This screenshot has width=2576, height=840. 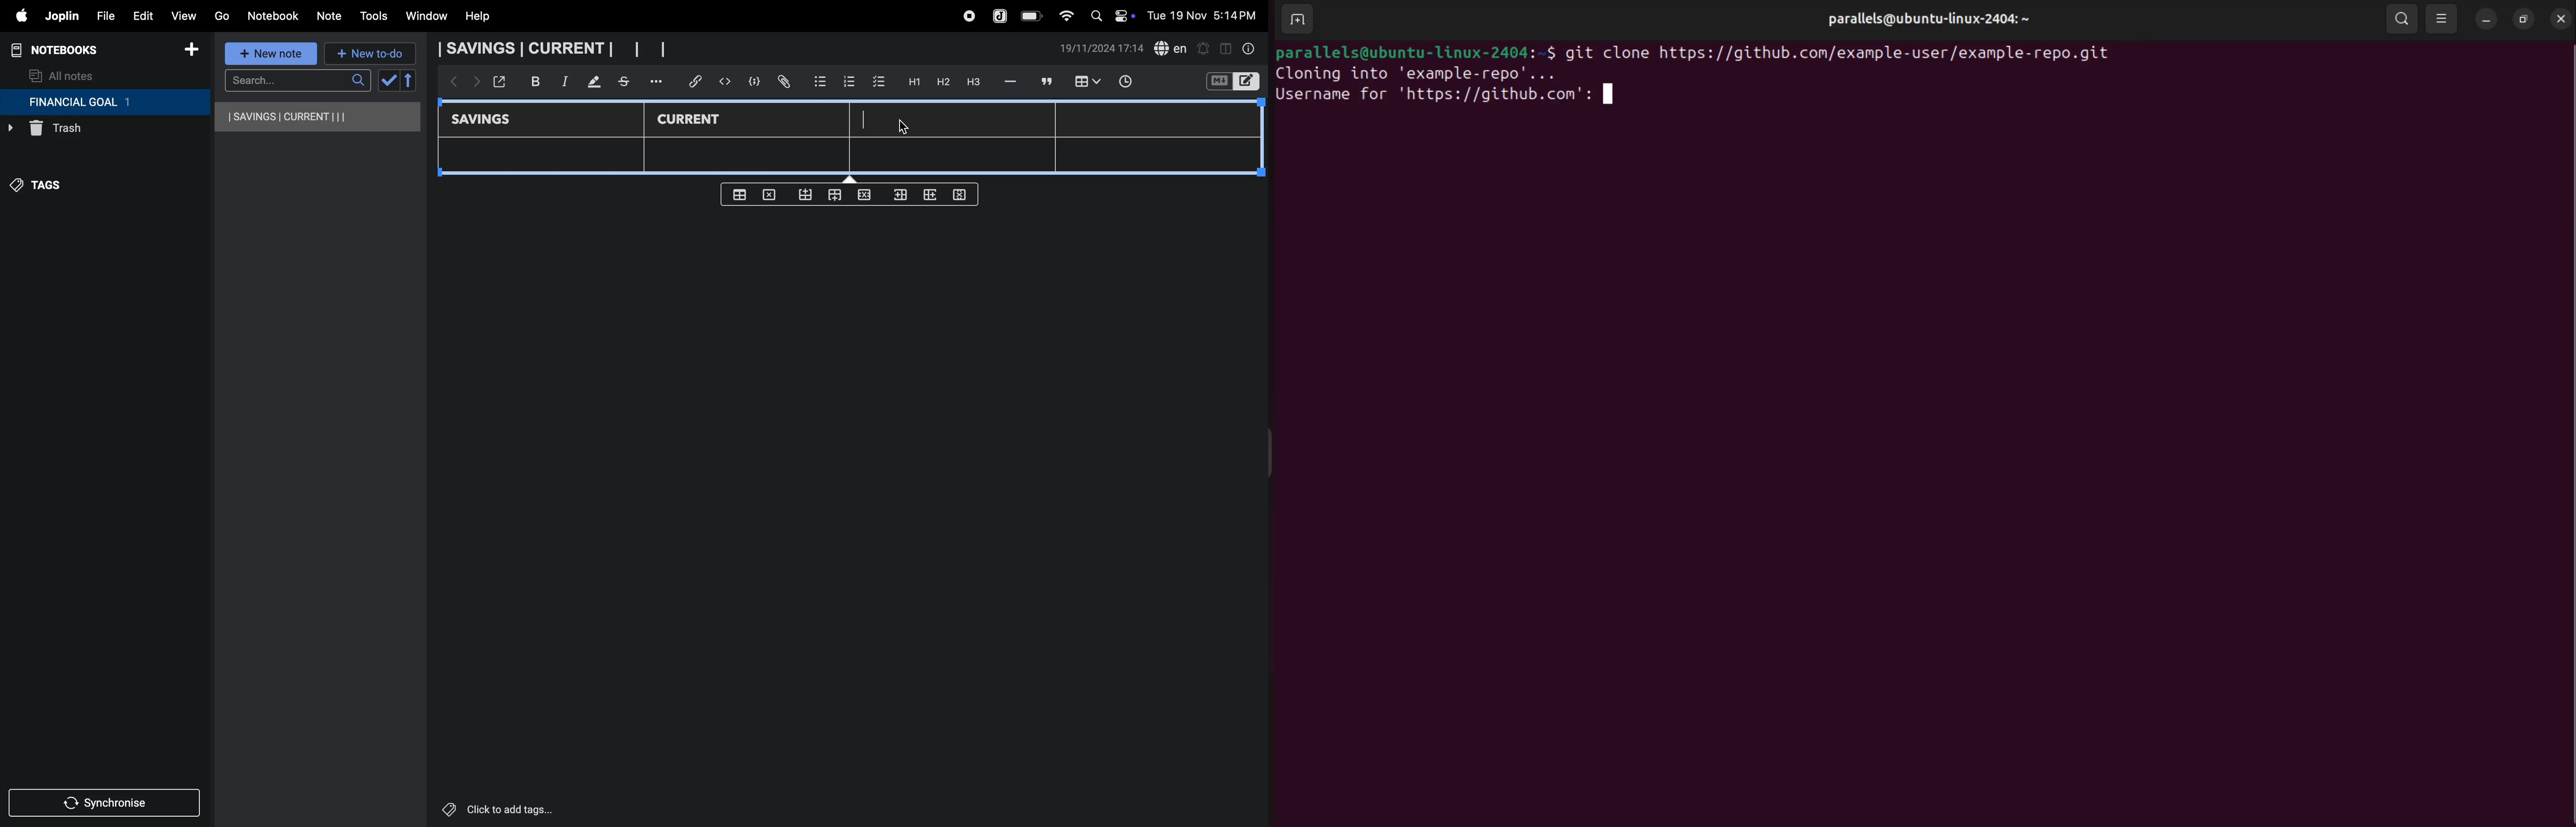 What do you see at coordinates (902, 127) in the screenshot?
I see `Cursor` at bounding box center [902, 127].